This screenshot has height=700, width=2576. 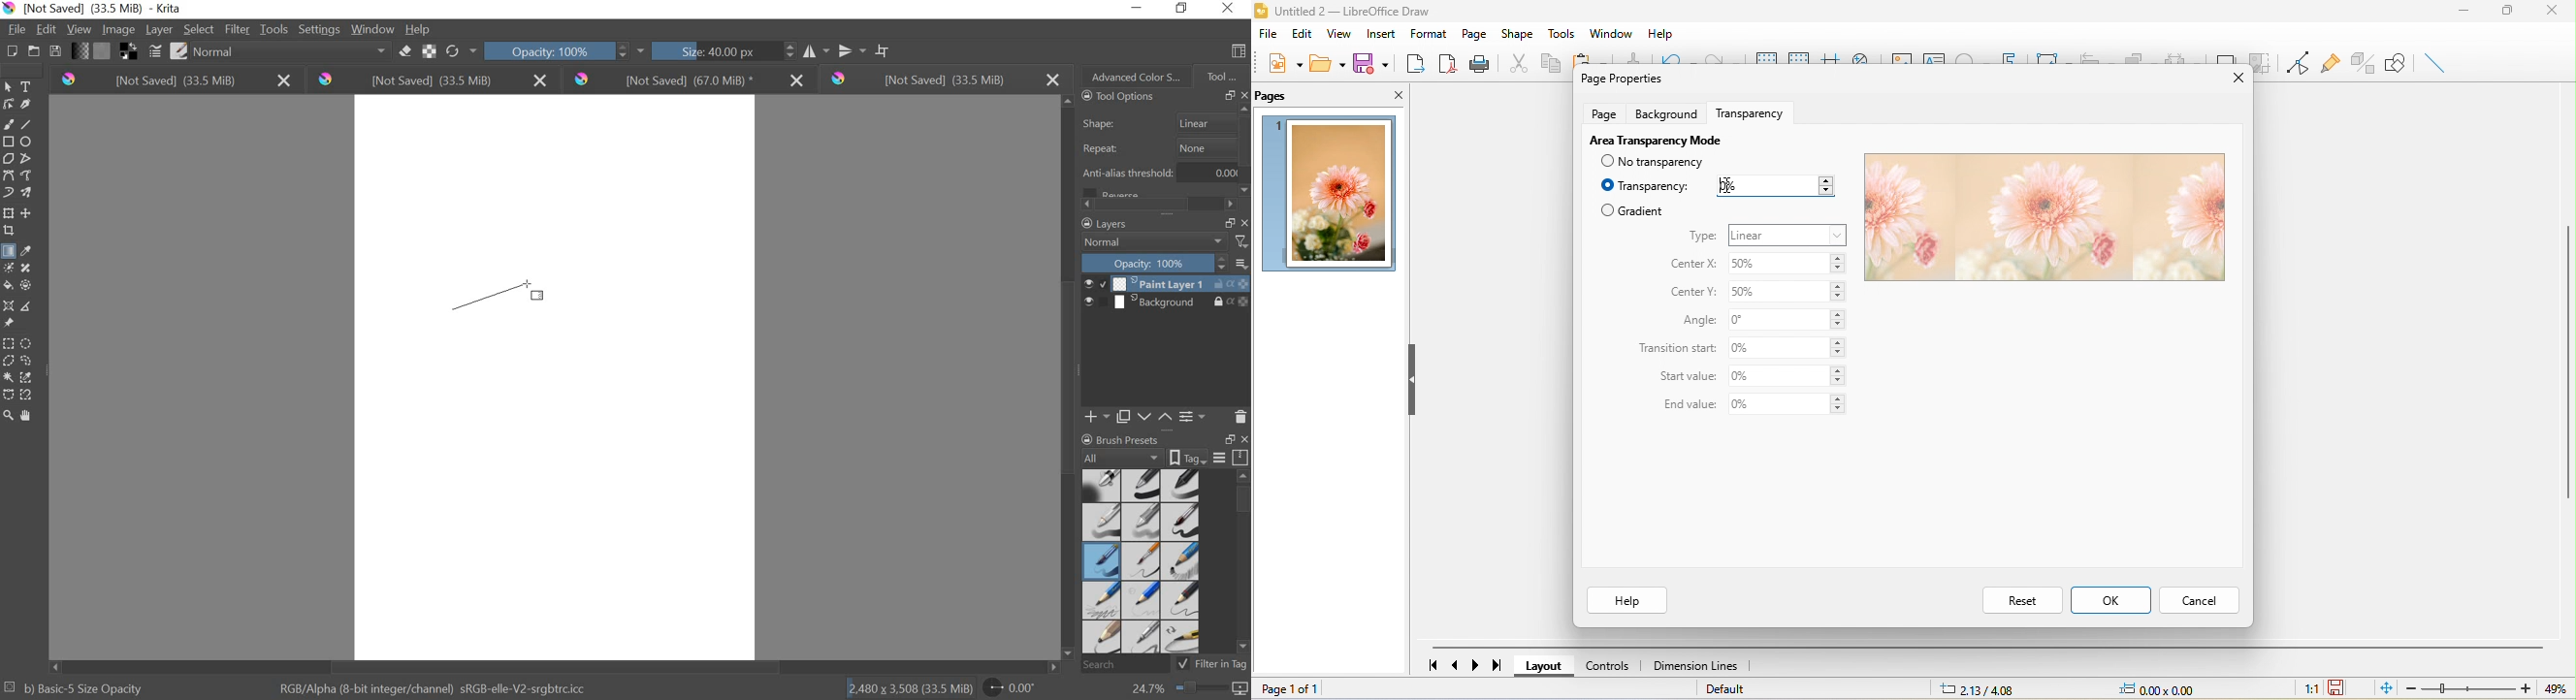 What do you see at coordinates (179, 53) in the screenshot?
I see `CHOOSE BRUSH PRESET` at bounding box center [179, 53].